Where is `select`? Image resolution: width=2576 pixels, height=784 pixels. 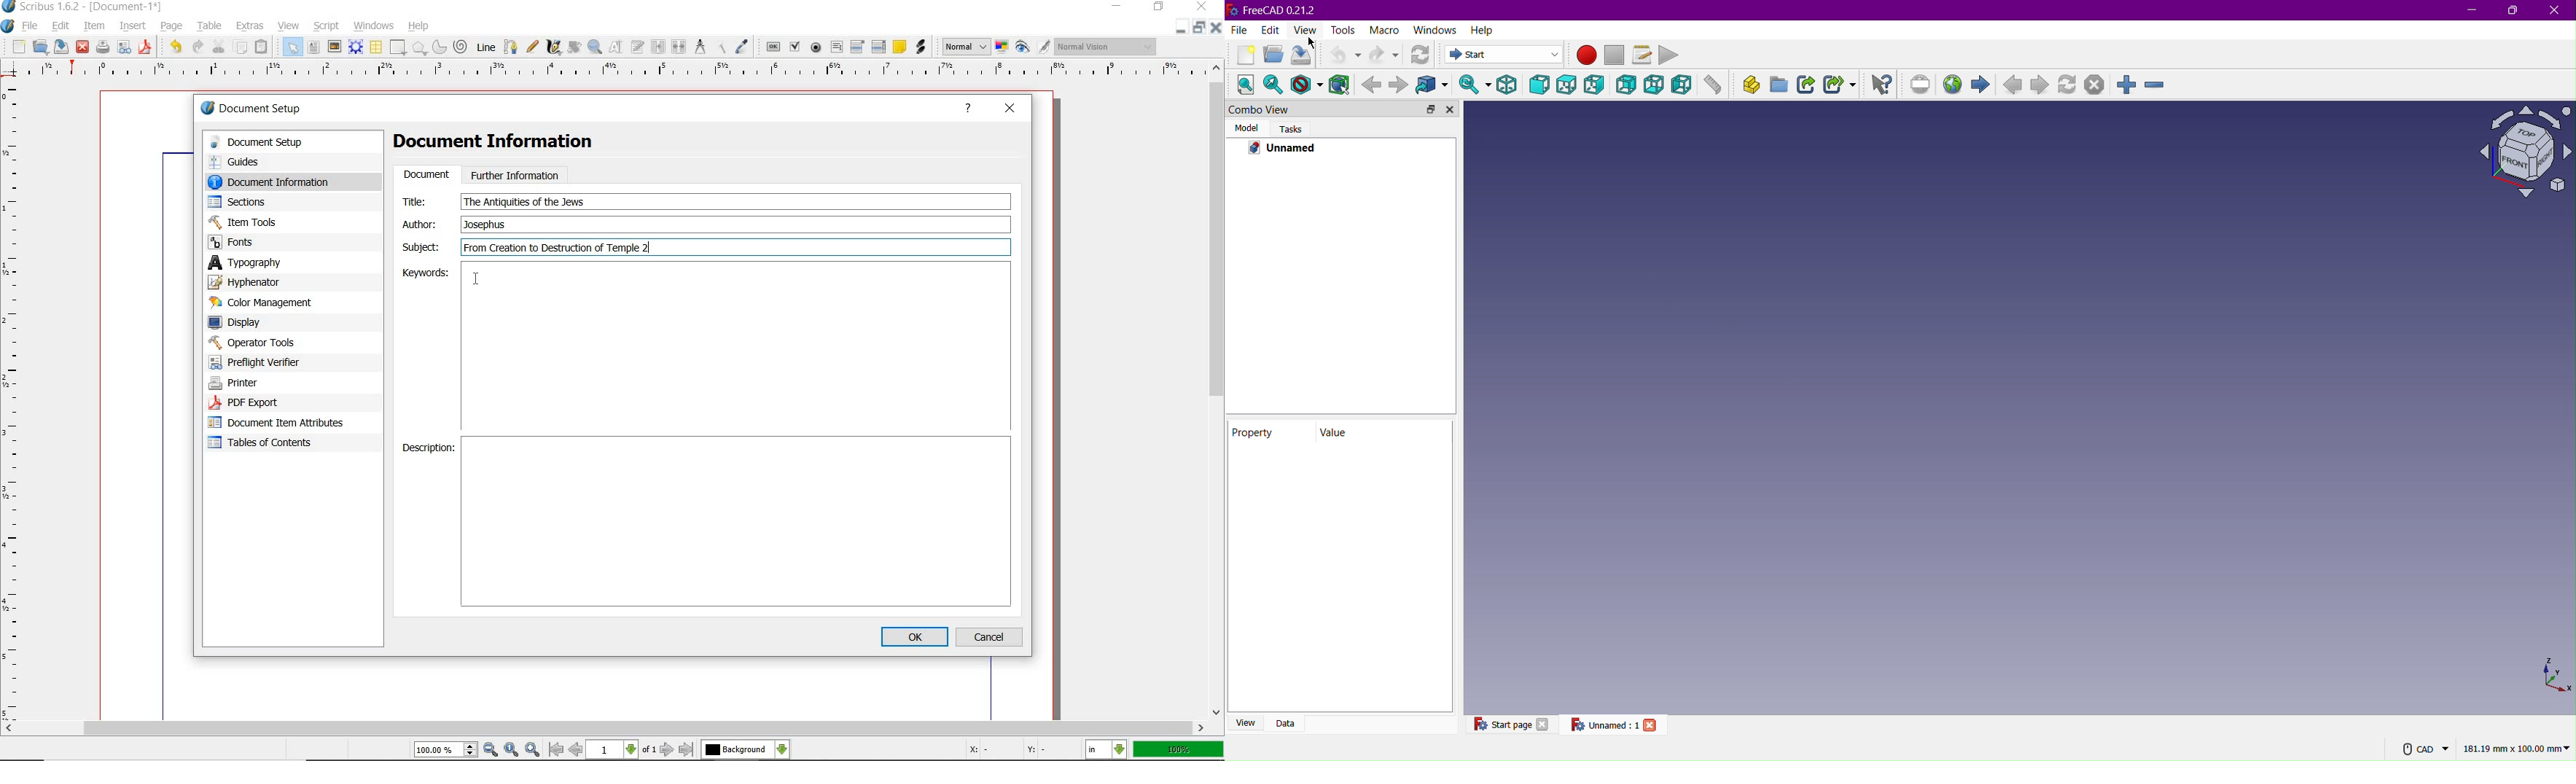
select is located at coordinates (294, 47).